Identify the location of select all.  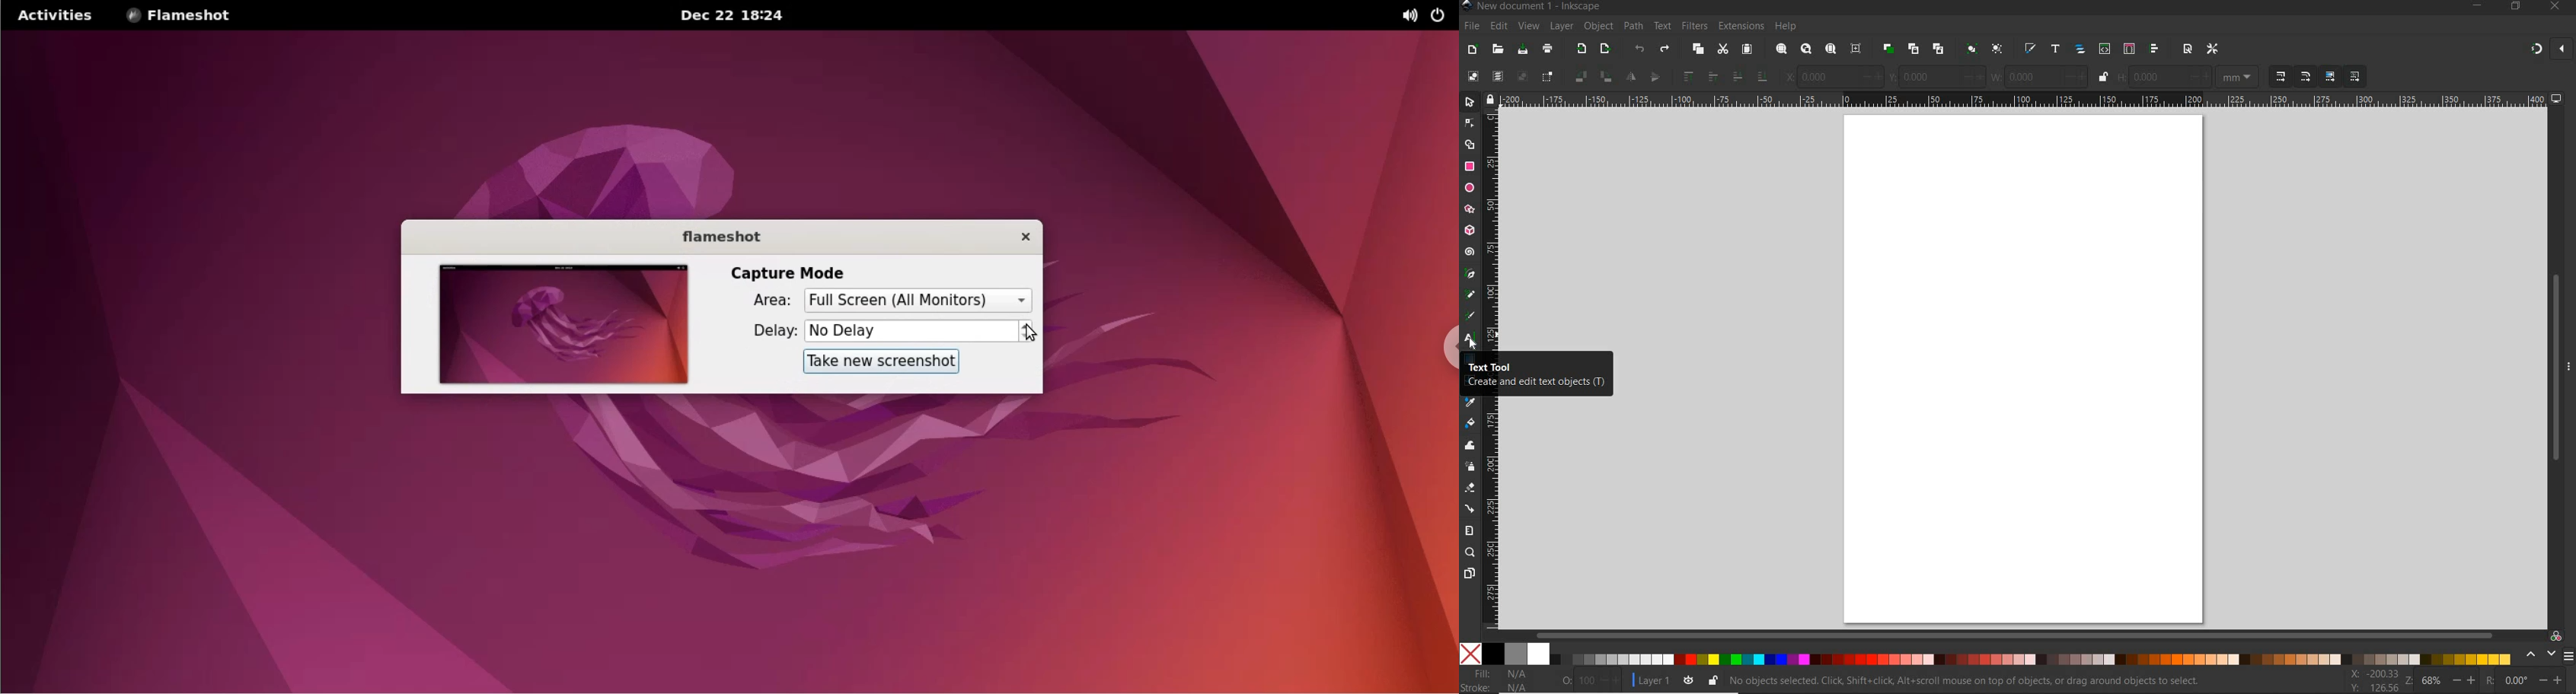
(1470, 76).